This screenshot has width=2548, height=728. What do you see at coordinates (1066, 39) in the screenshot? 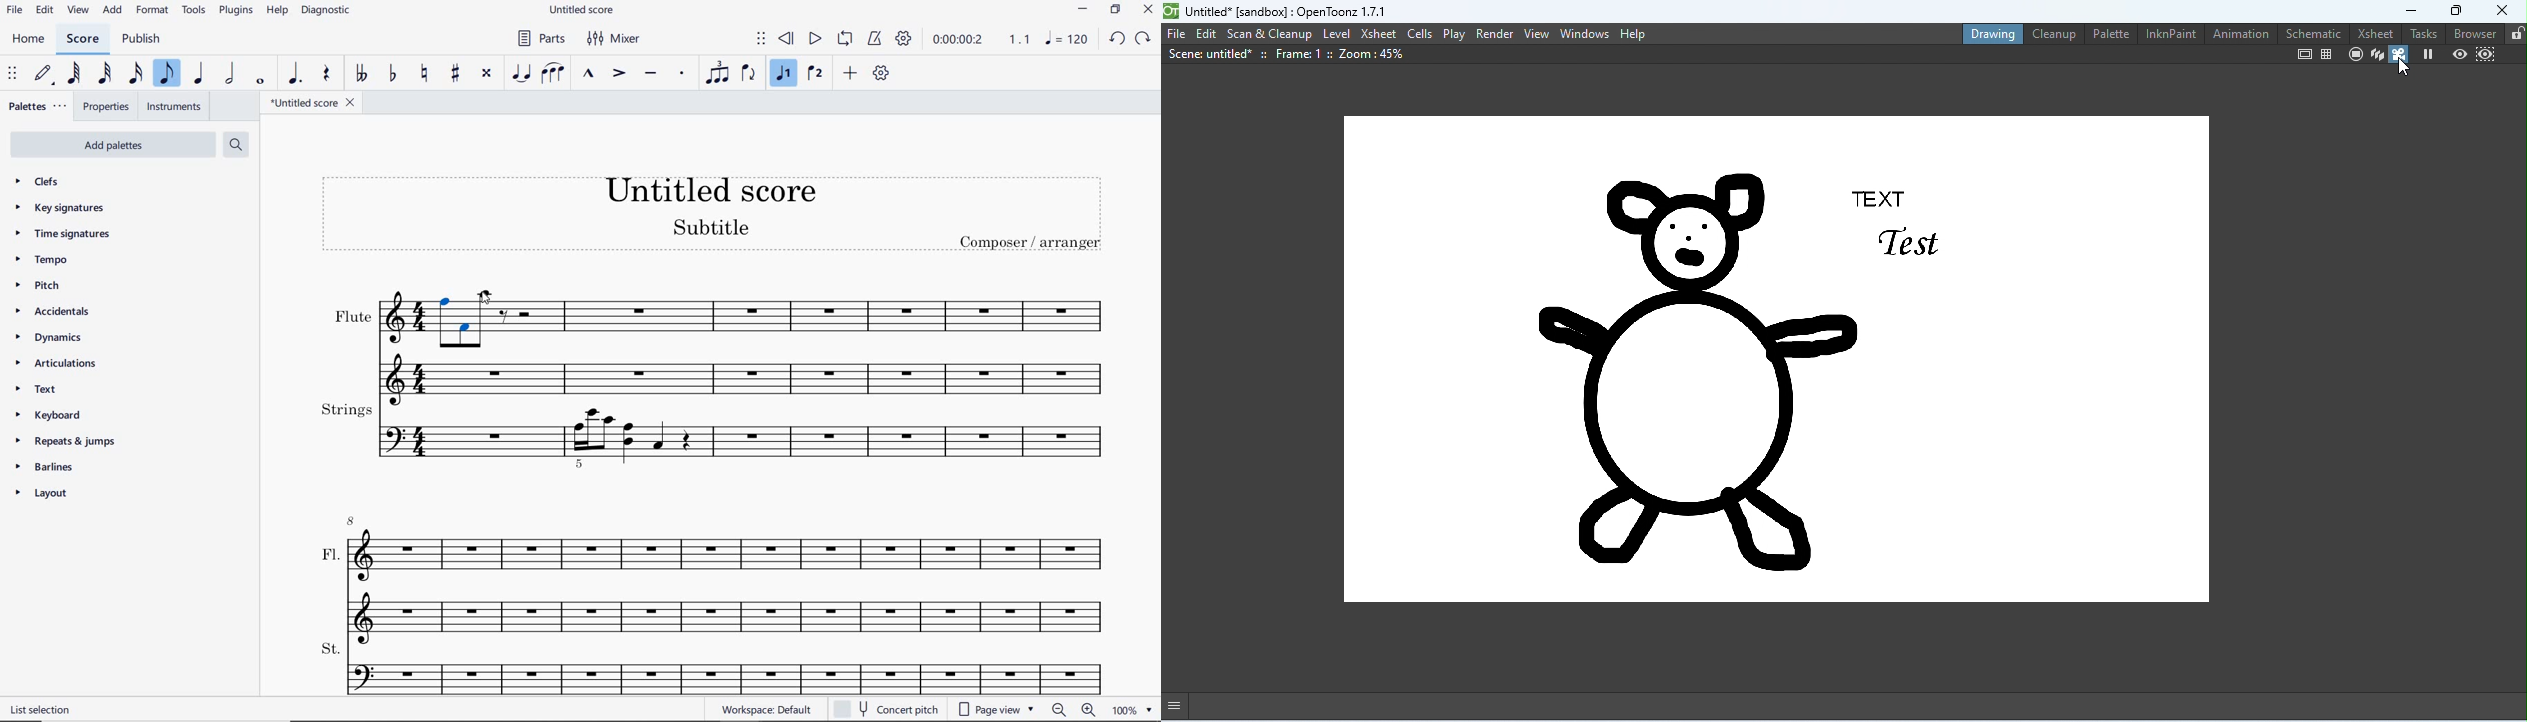
I see `note` at bounding box center [1066, 39].